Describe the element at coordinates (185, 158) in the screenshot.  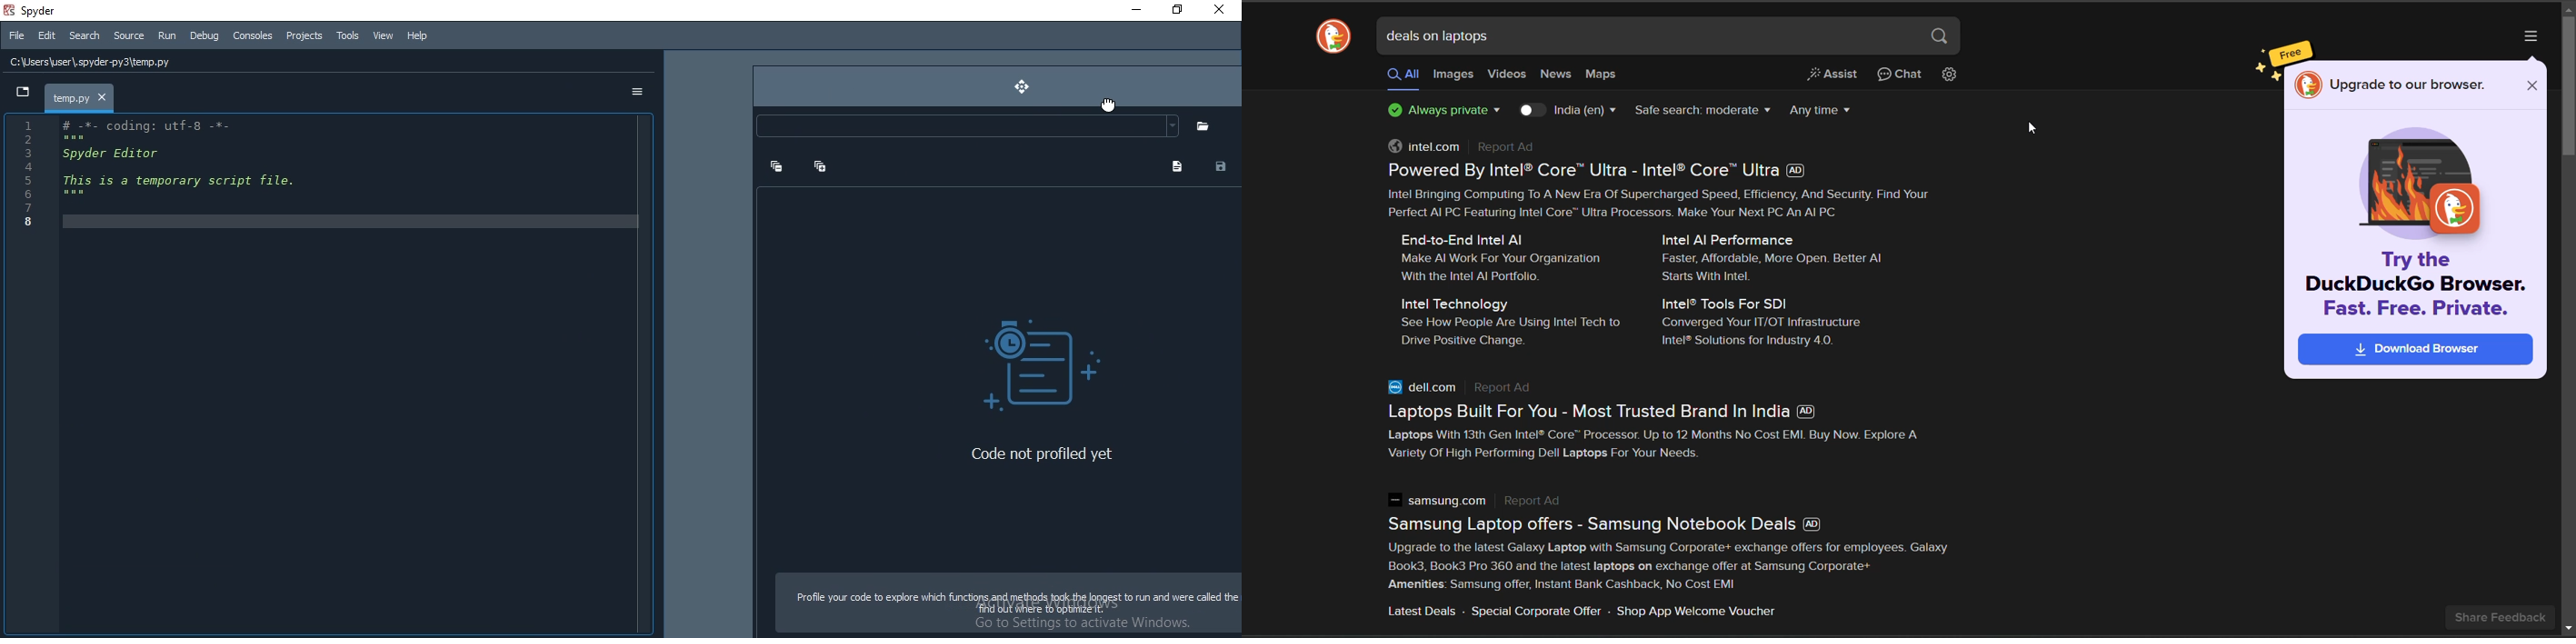
I see `# -*- coding: utf-8 -*-
Spyder Editor
This is a temporary script file.` at that location.